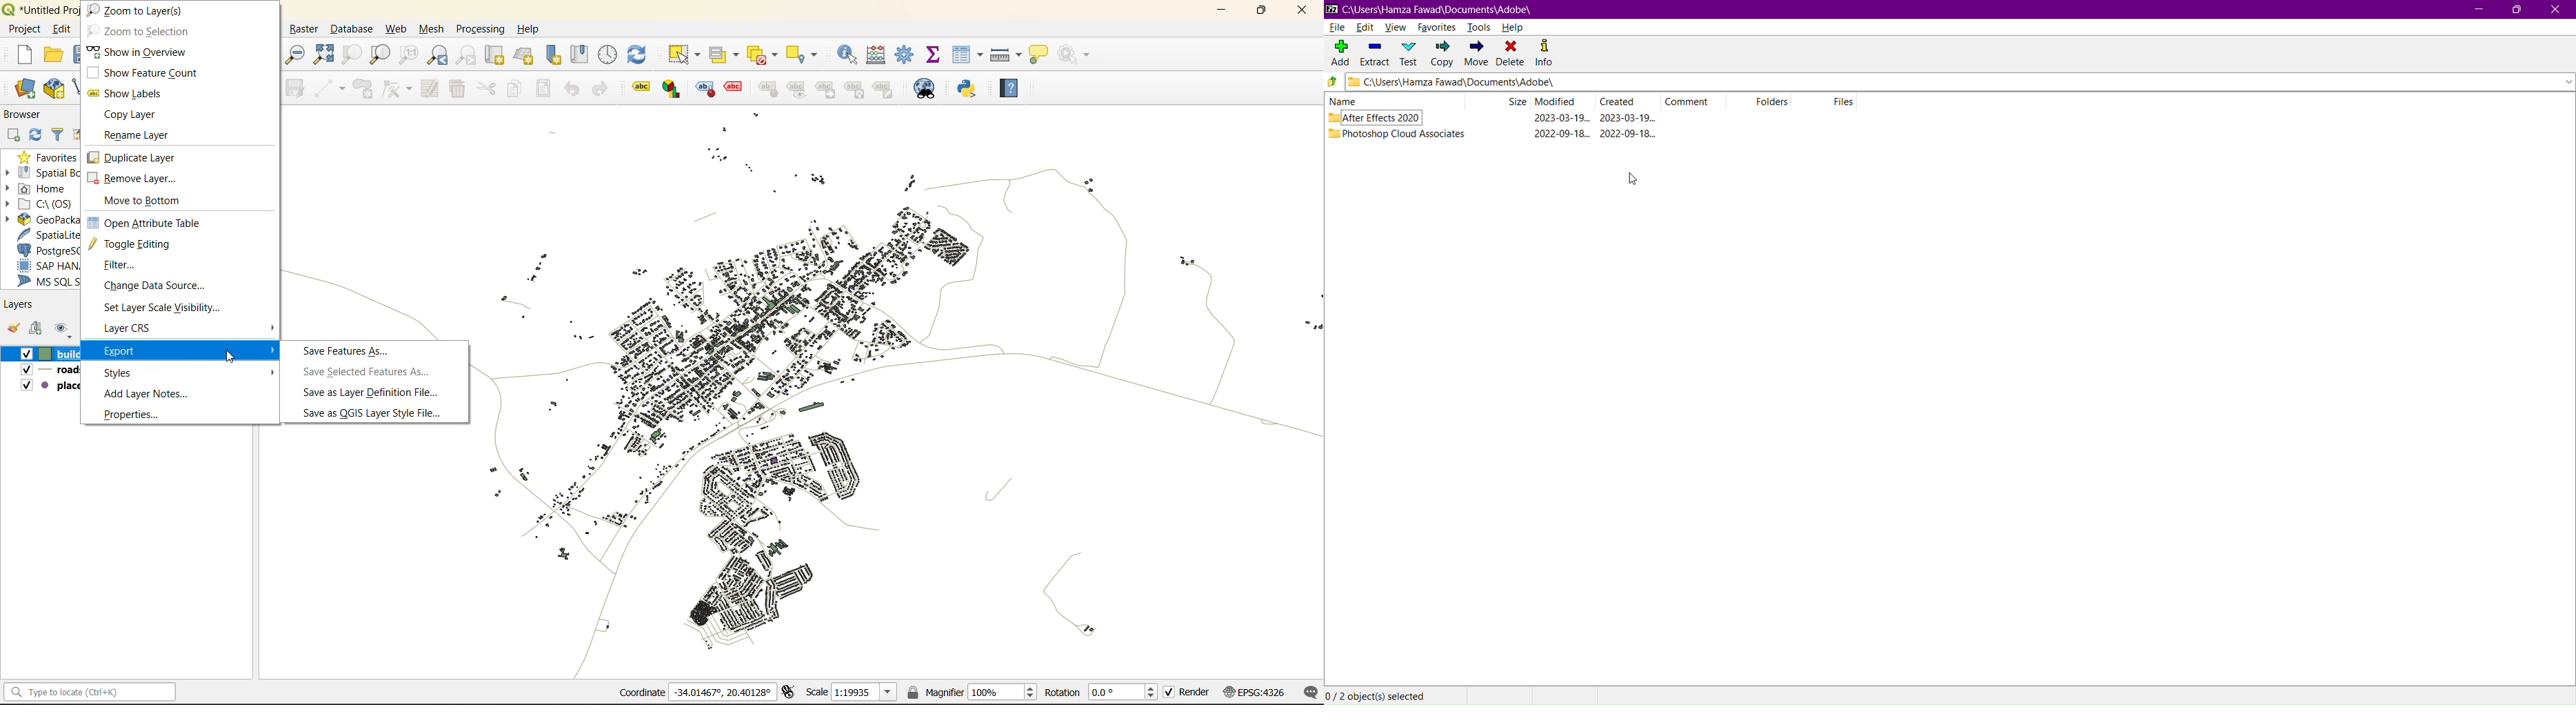 The width and height of the screenshot is (2576, 728). Describe the element at coordinates (330, 88) in the screenshot. I see `digitize` at that location.